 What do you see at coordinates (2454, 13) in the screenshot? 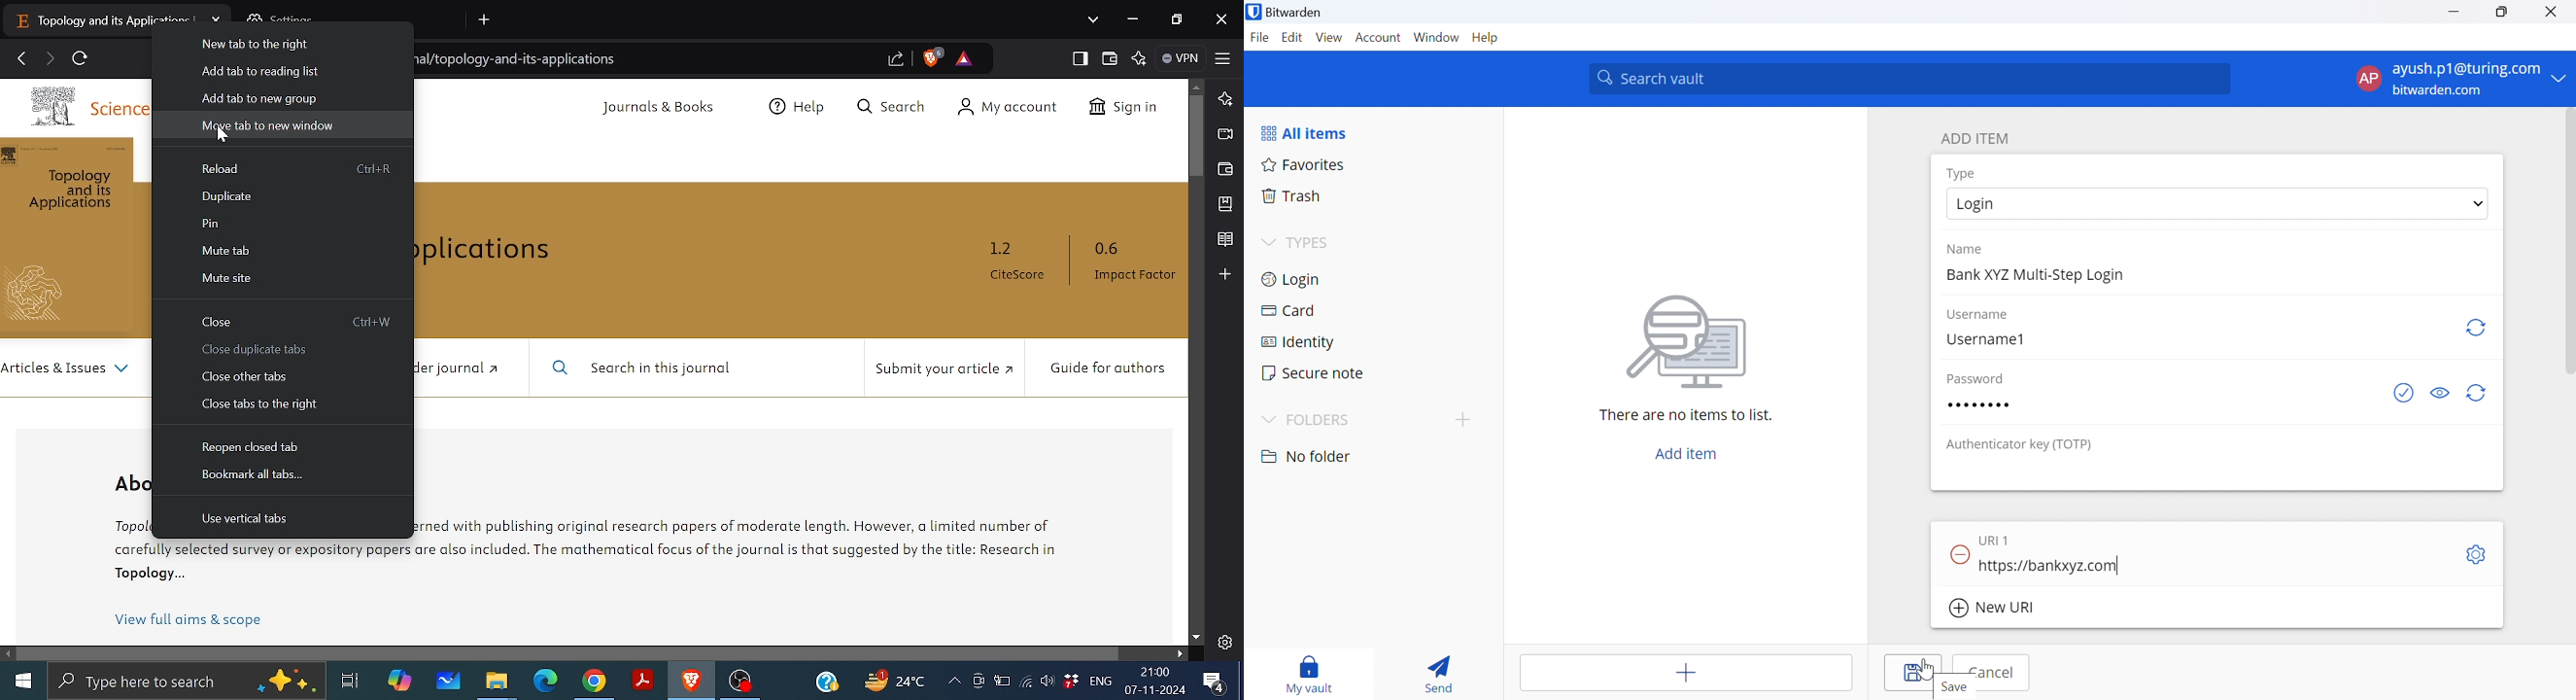
I see `Minimize` at bounding box center [2454, 13].